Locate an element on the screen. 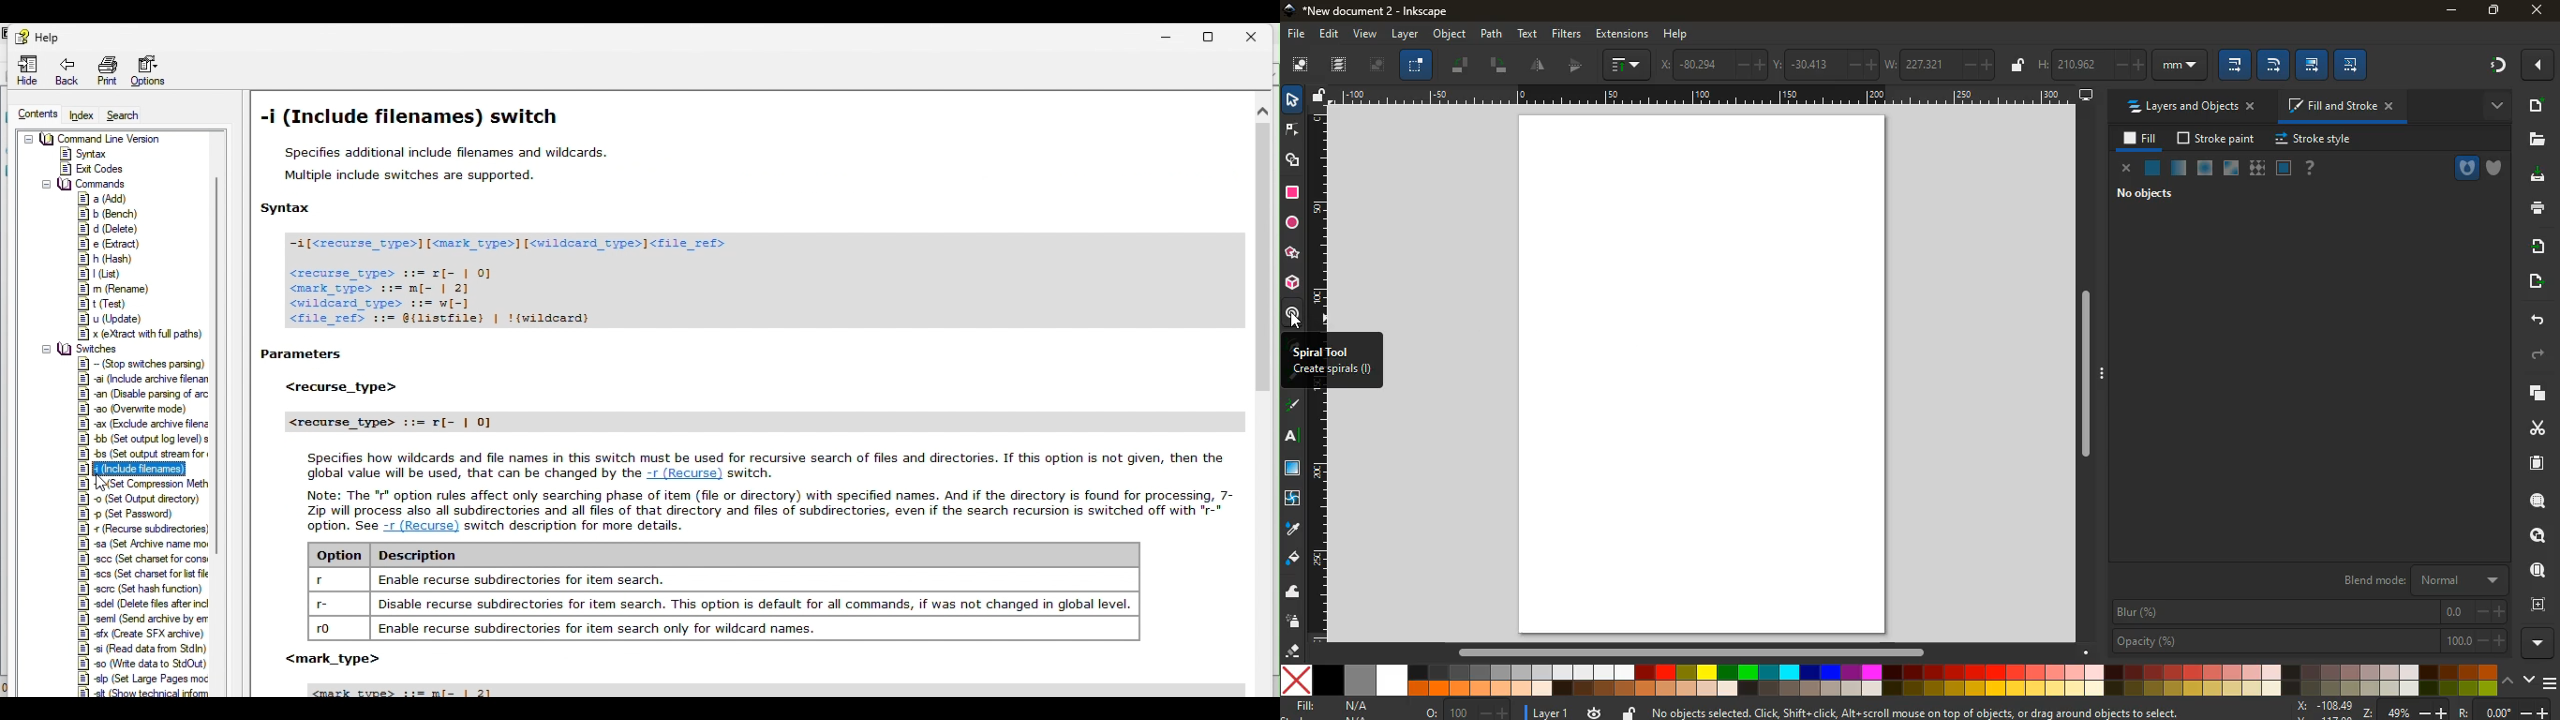 The width and height of the screenshot is (2576, 728). description is located at coordinates (1328, 362).